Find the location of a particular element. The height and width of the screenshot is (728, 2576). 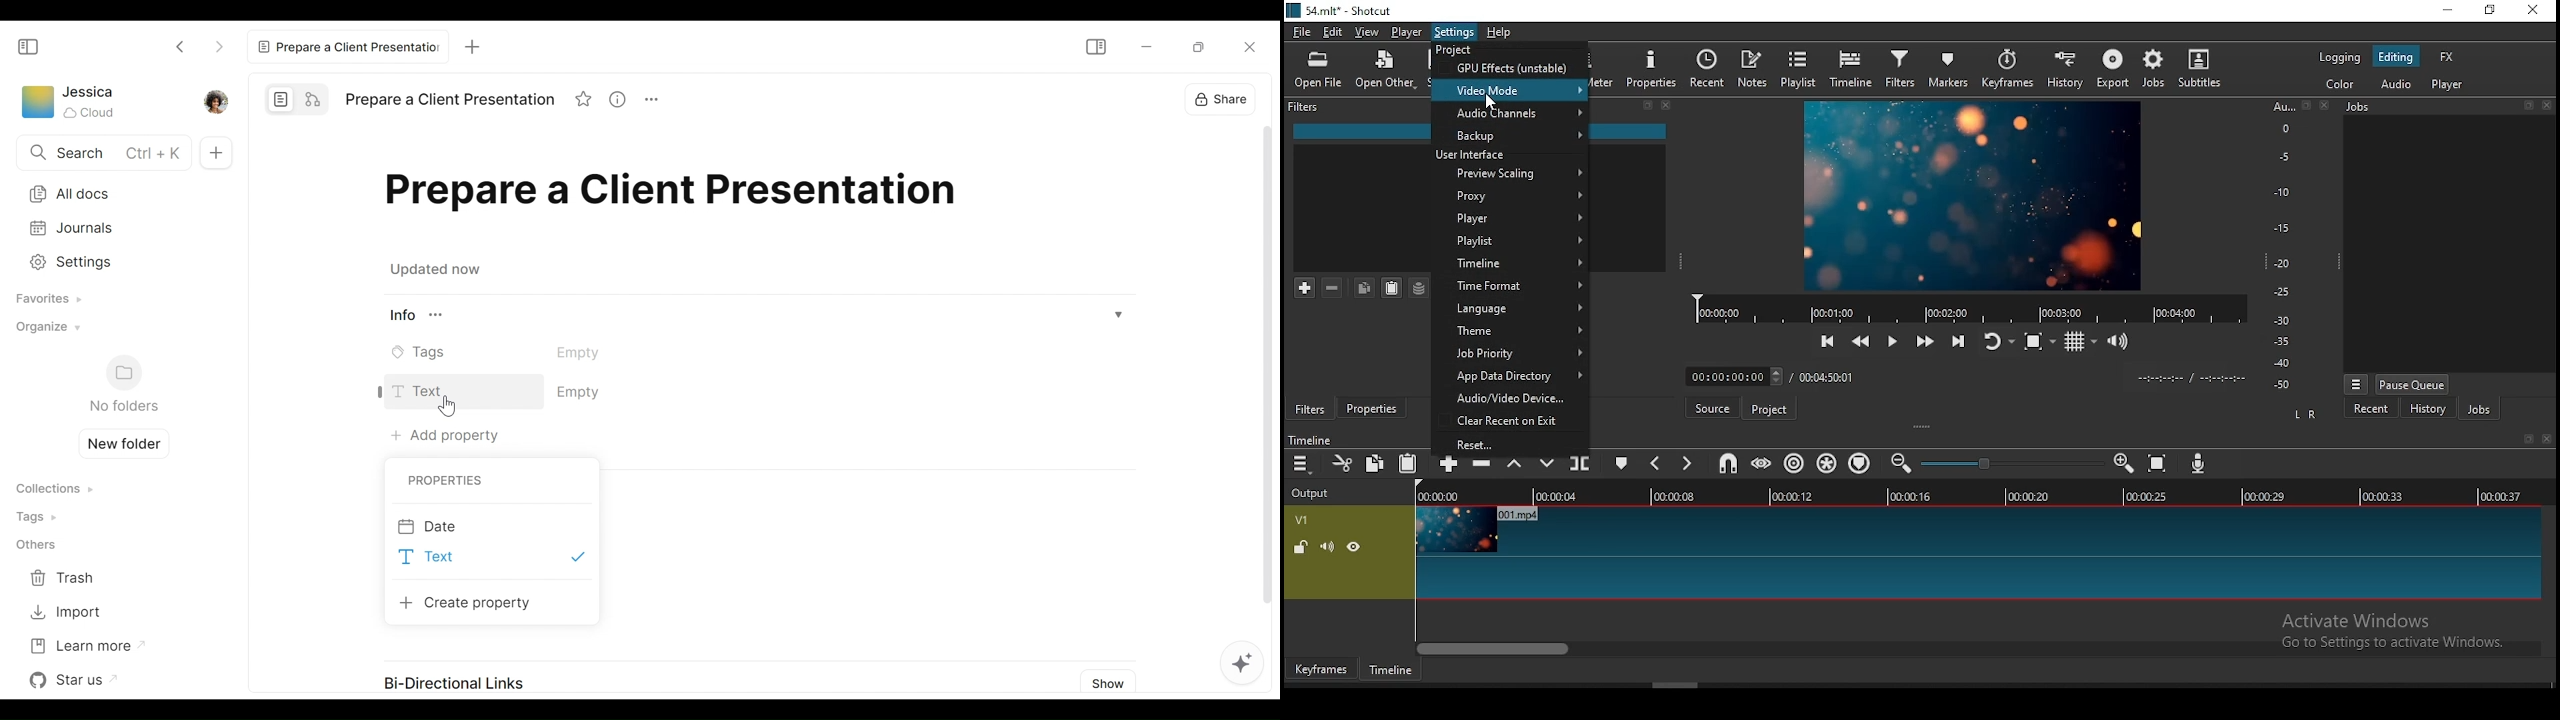

-25 is located at coordinates (2282, 293).